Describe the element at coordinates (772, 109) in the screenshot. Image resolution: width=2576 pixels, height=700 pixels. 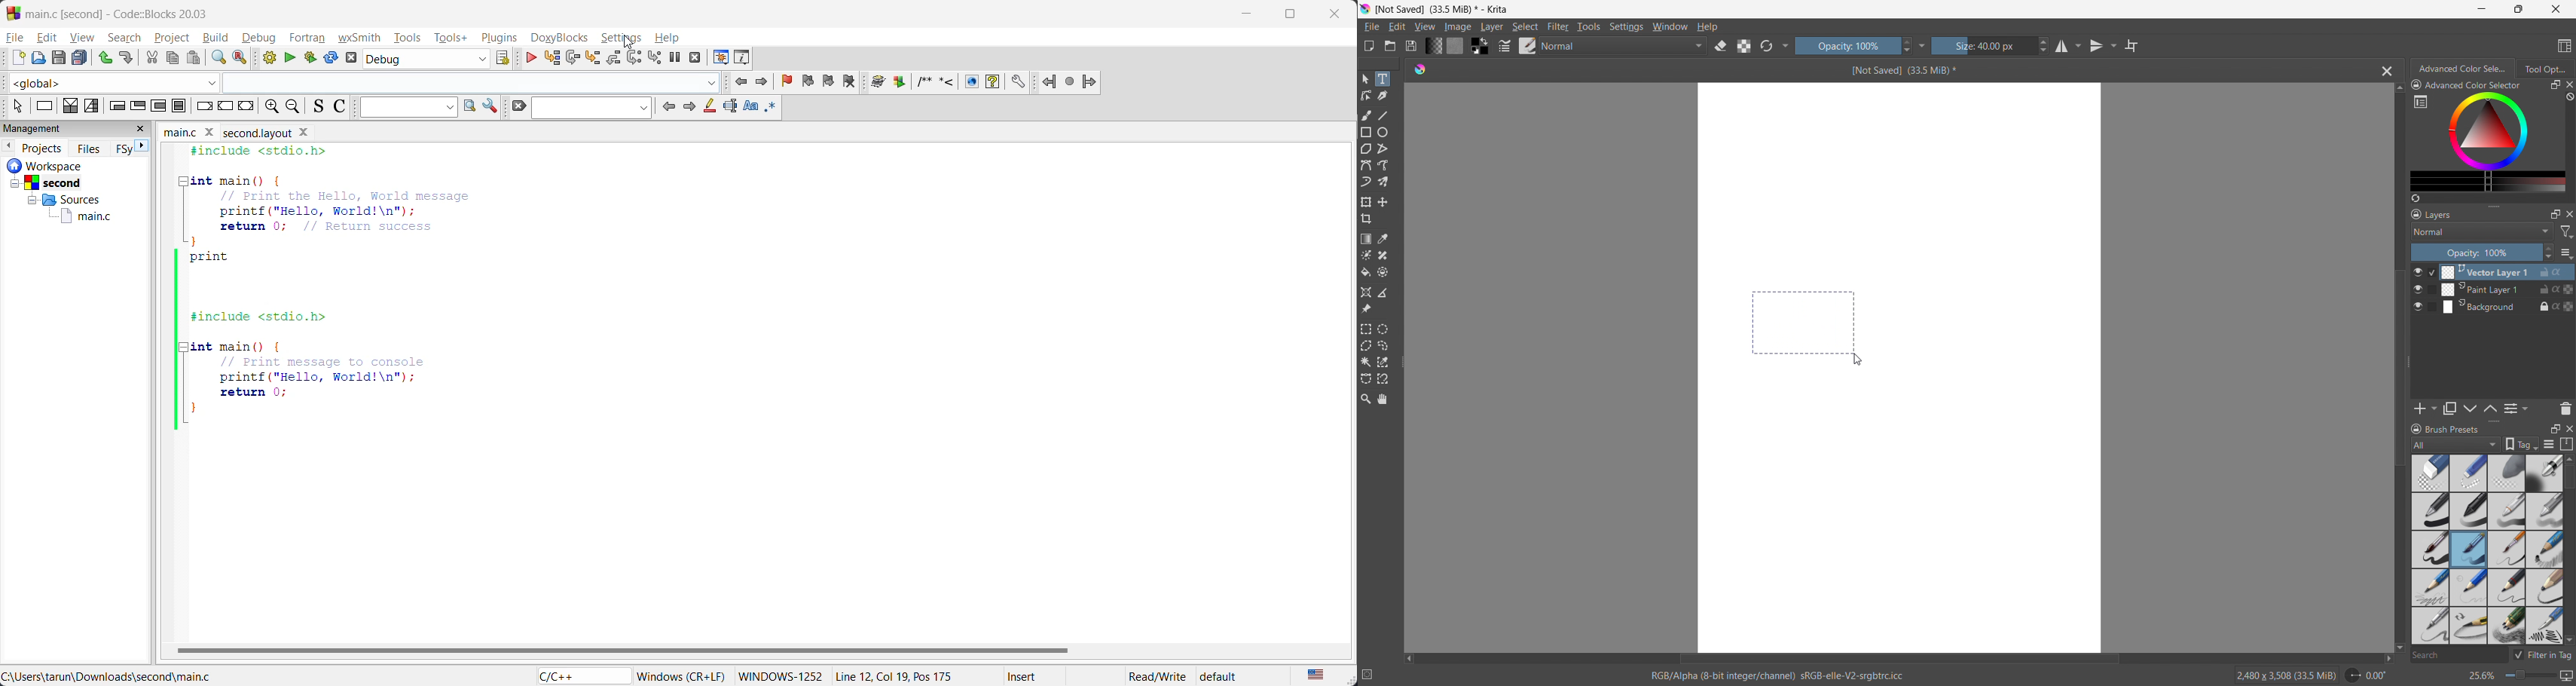
I see `use regex` at that location.